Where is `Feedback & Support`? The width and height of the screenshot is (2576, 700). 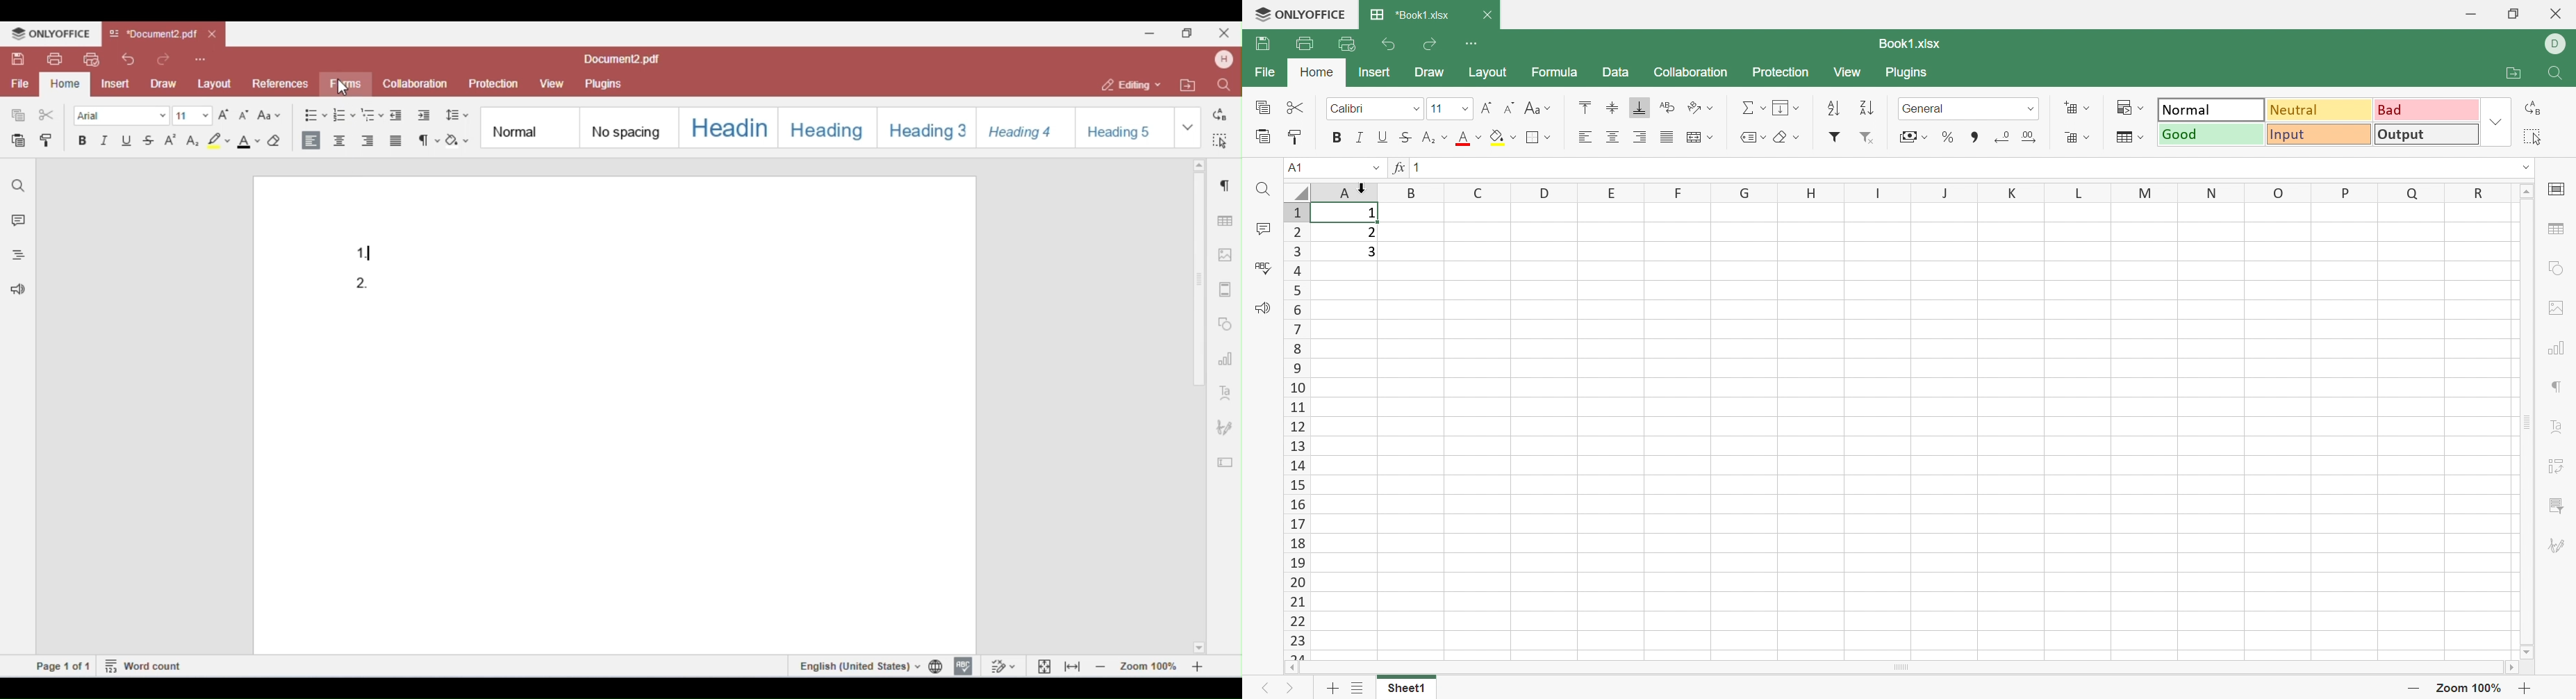 Feedback & Support is located at coordinates (1262, 308).